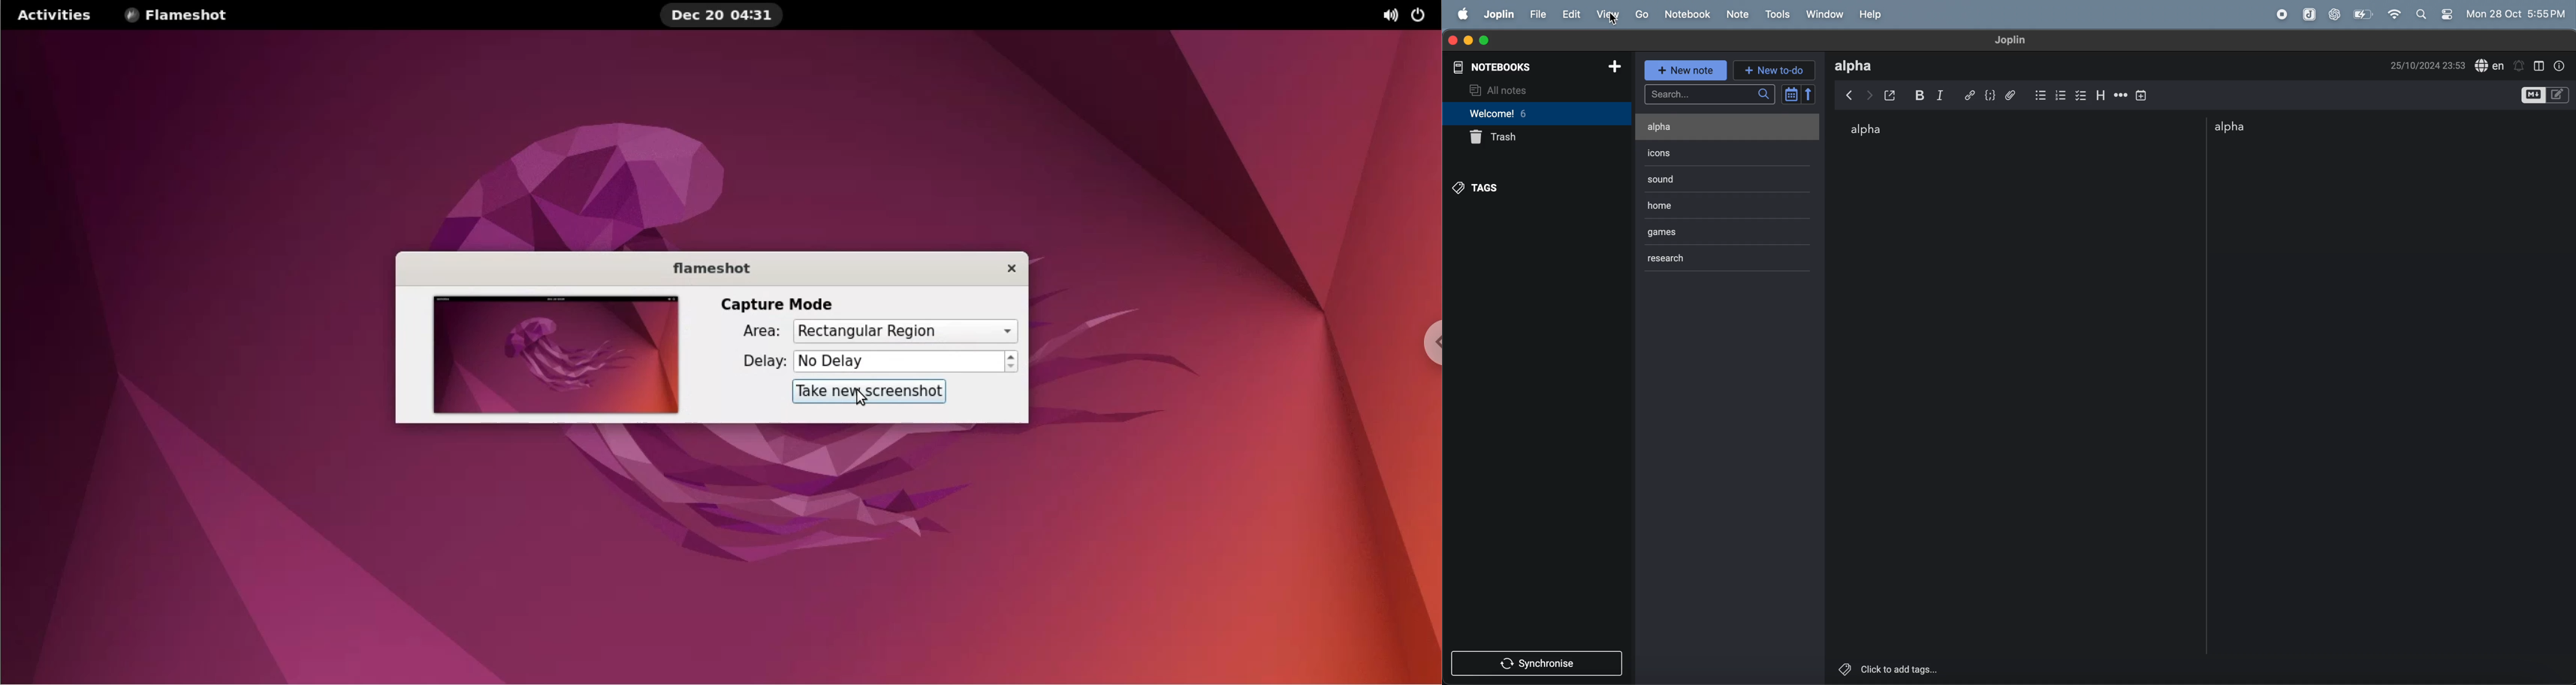 This screenshot has width=2576, height=700. I want to click on sort date, so click(1799, 94).